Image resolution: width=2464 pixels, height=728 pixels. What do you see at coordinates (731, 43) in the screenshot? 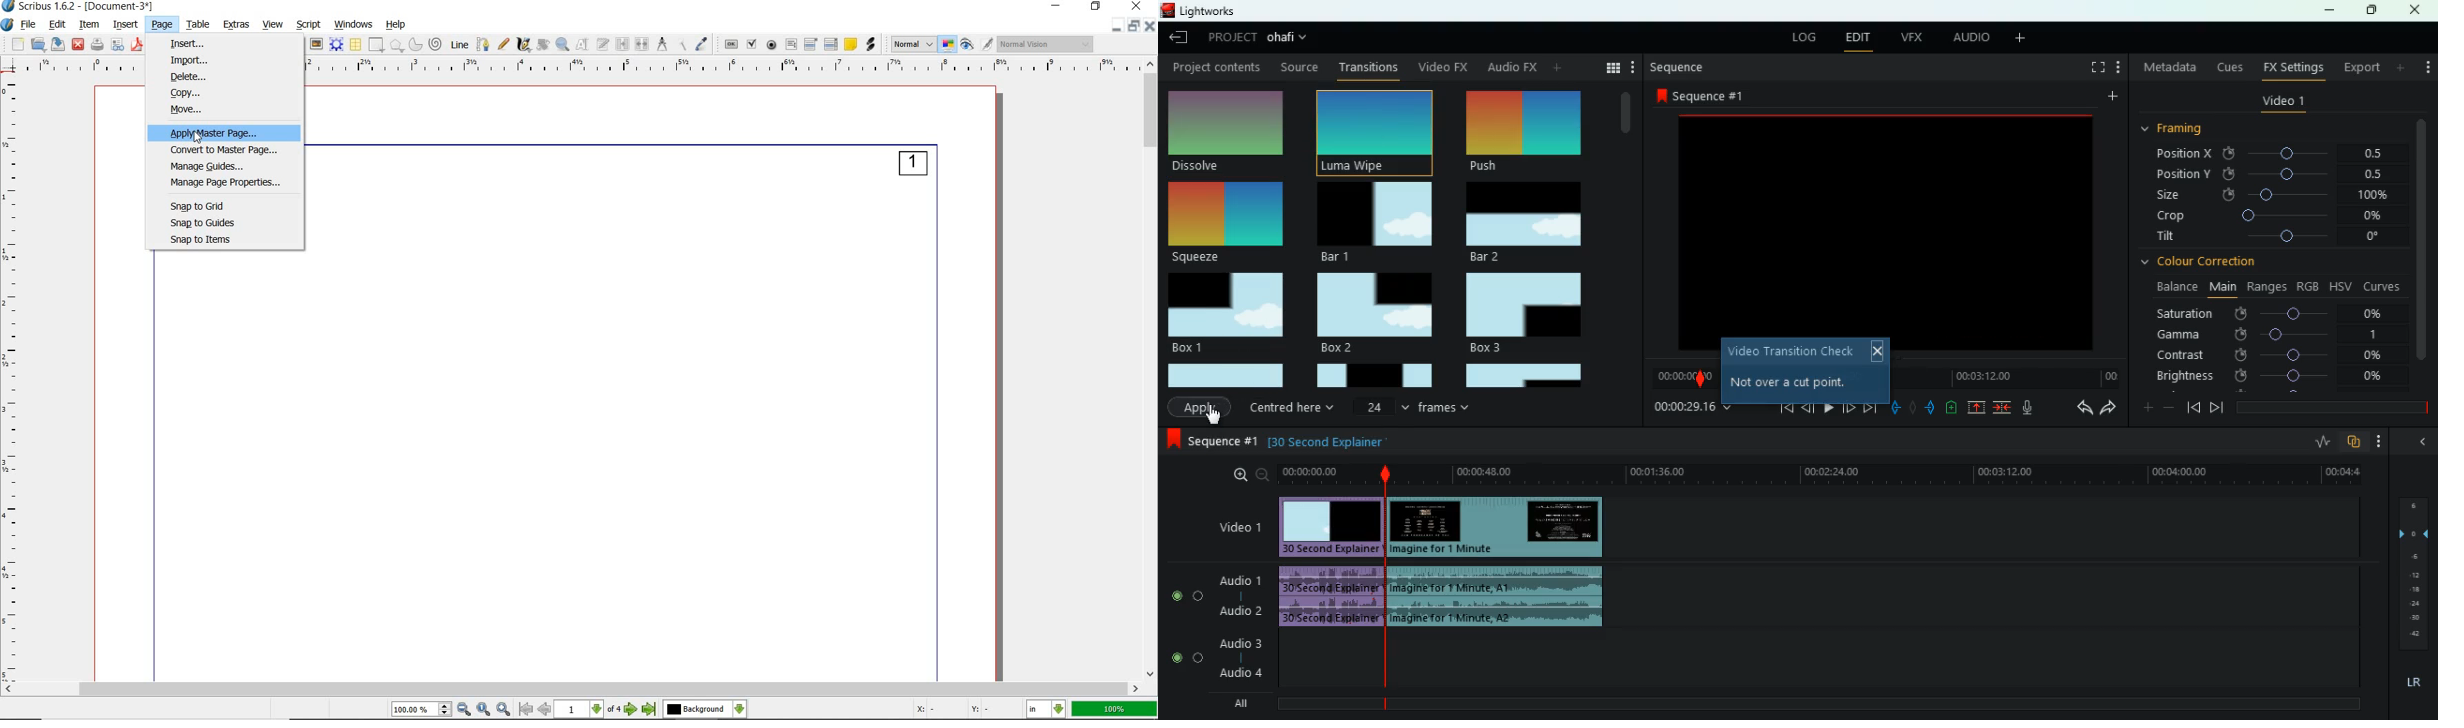
I see `pdf push button` at bounding box center [731, 43].